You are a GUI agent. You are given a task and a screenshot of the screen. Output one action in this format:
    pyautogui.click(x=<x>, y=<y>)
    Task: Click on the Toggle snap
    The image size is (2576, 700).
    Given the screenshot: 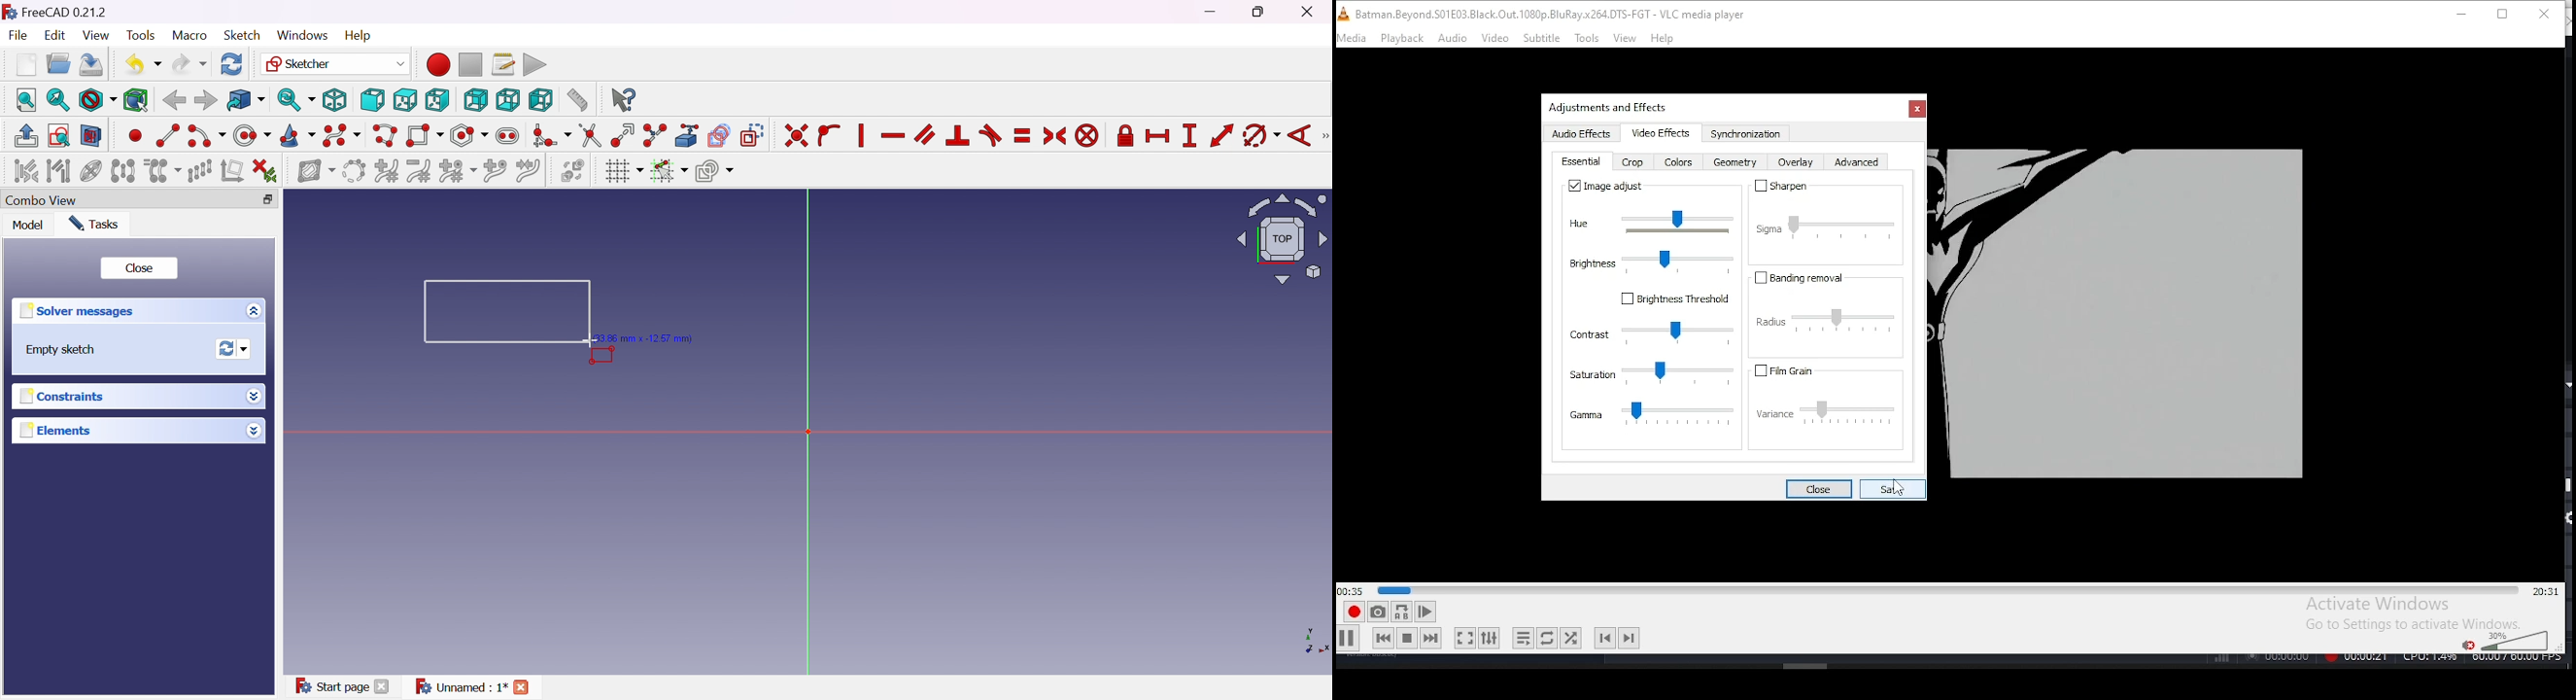 What is the action you would take?
    pyautogui.click(x=668, y=171)
    